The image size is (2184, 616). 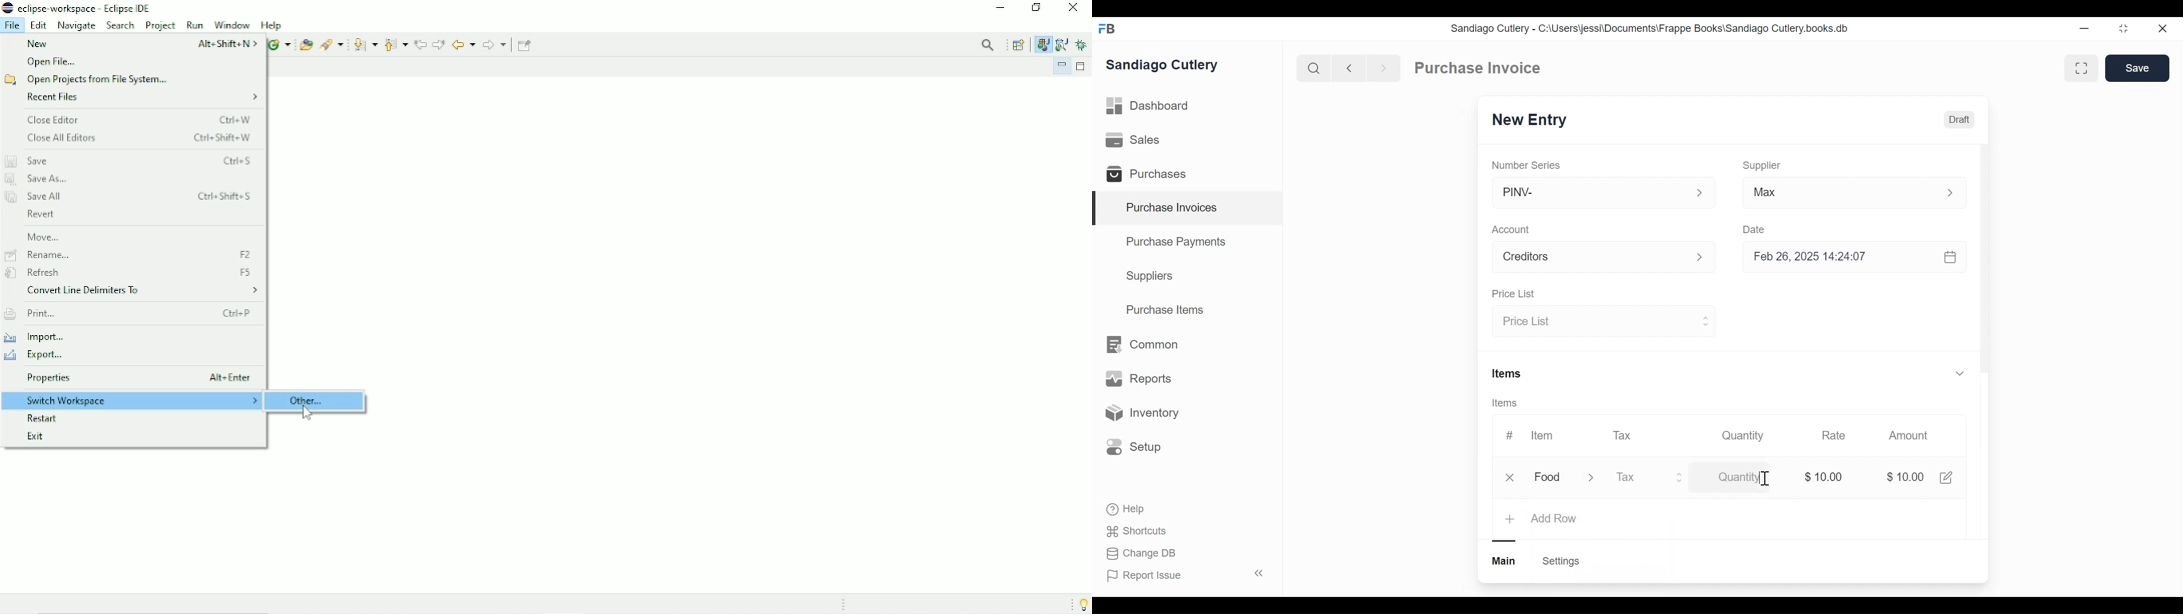 I want to click on Feb 26, 2025 14:24:07, so click(x=1848, y=257).